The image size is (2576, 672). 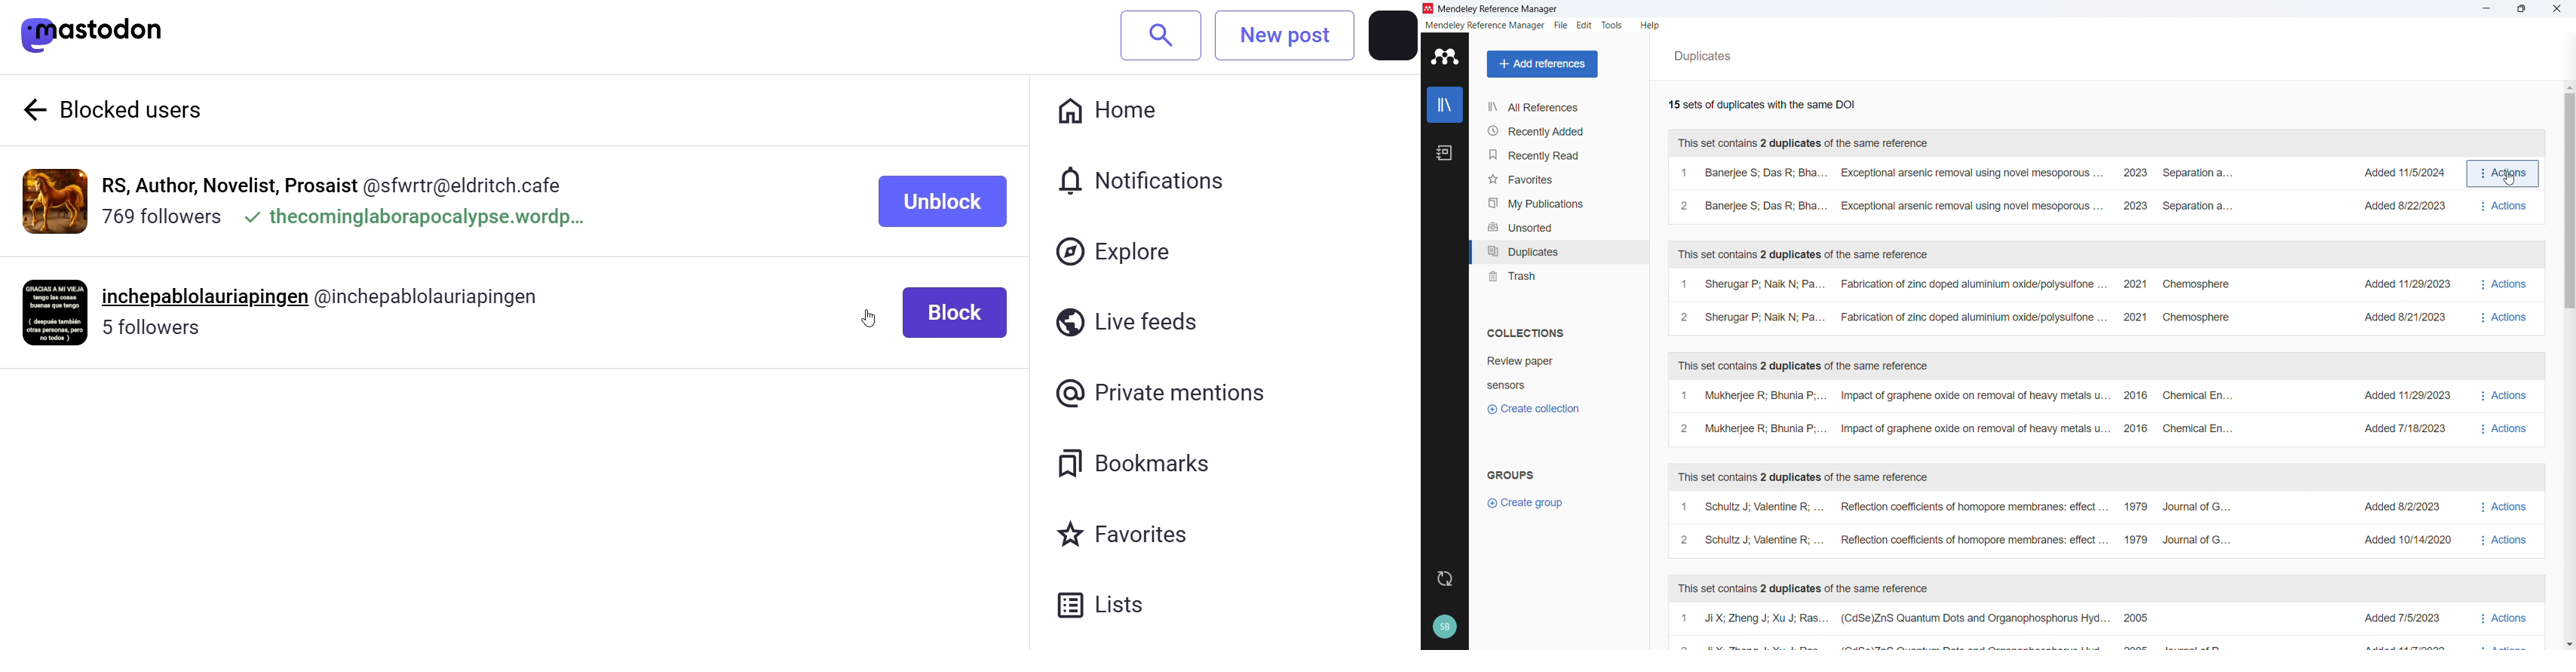 I want to click on This set contains two duplicates of the same reference, so click(x=1803, y=589).